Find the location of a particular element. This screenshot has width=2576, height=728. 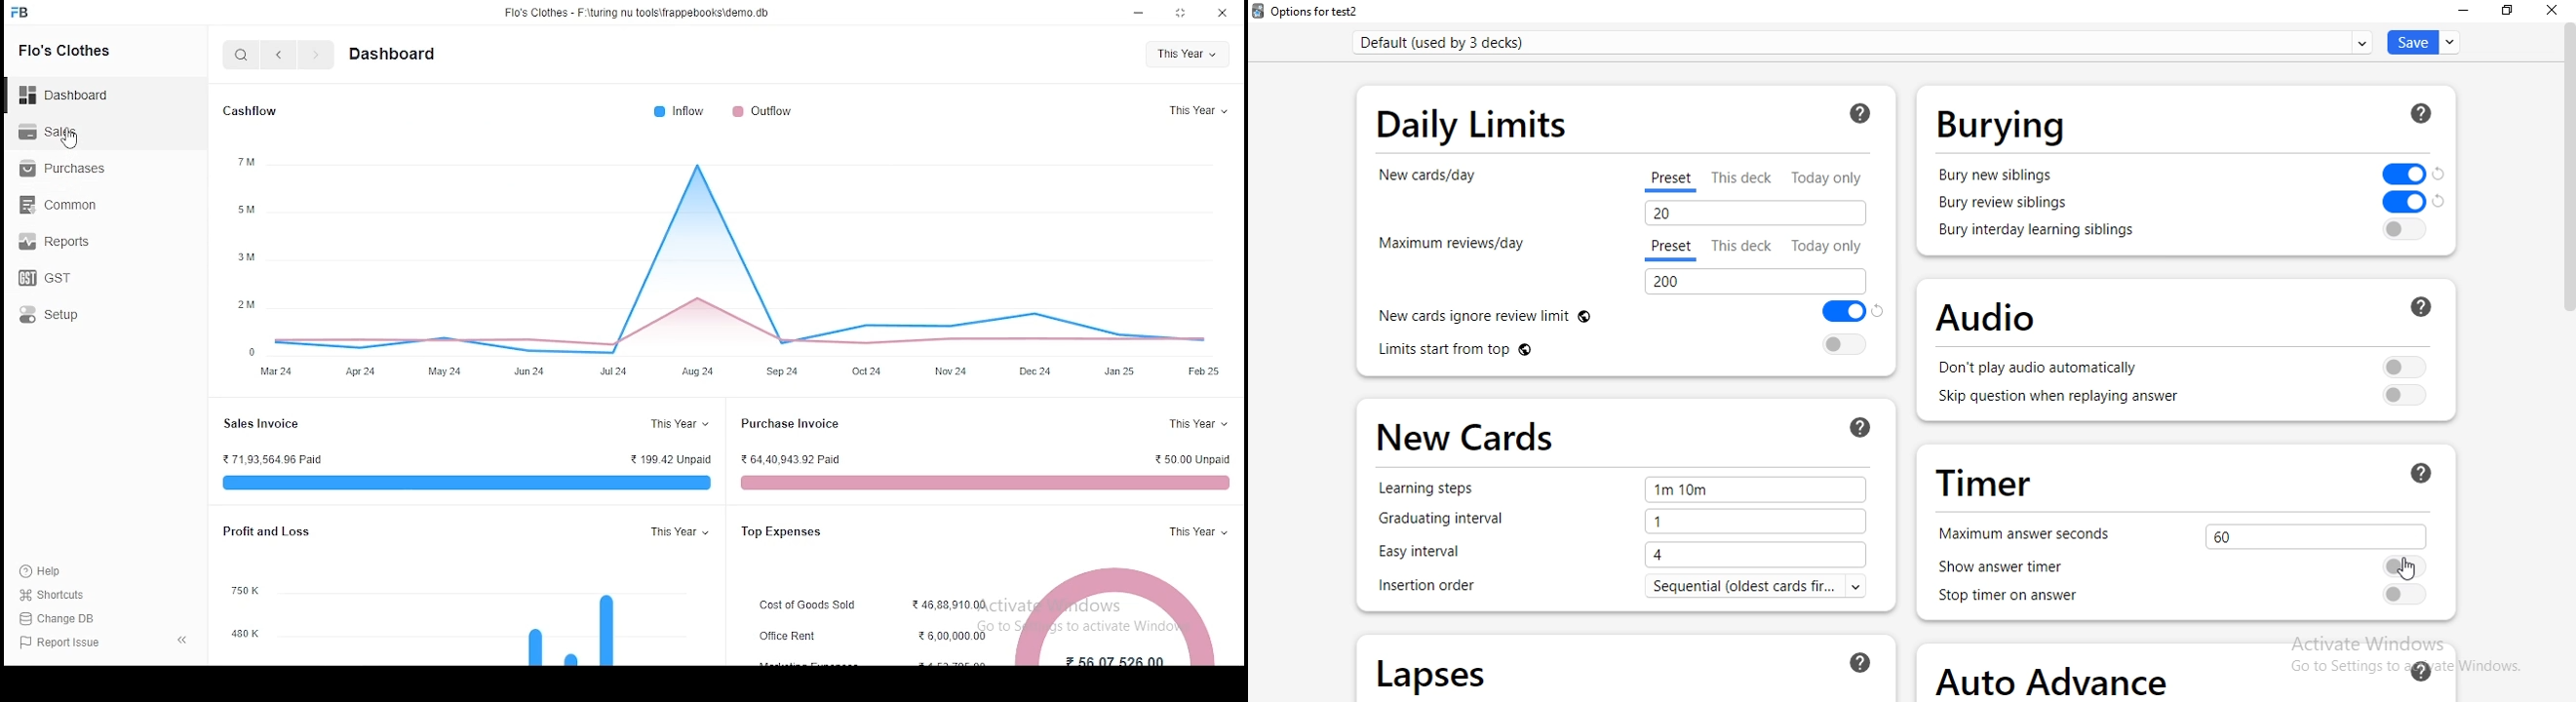

purchase invoice is located at coordinates (982, 483).